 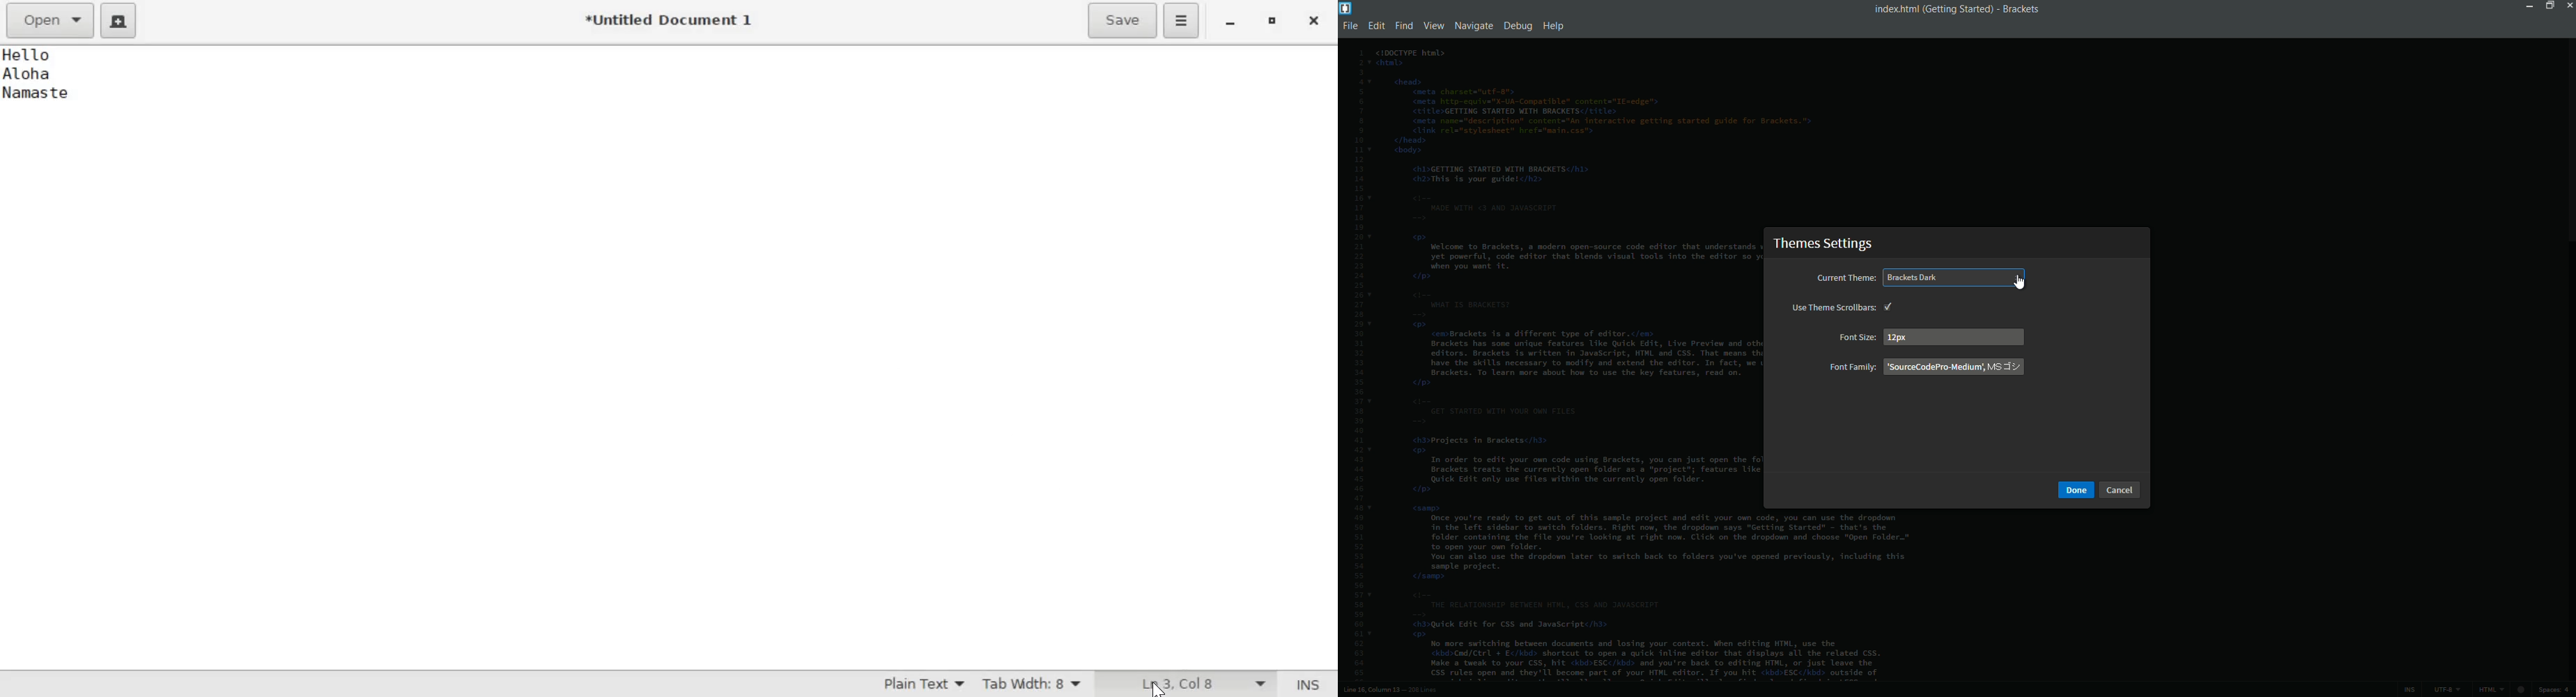 I want to click on Text, so click(x=68, y=91).